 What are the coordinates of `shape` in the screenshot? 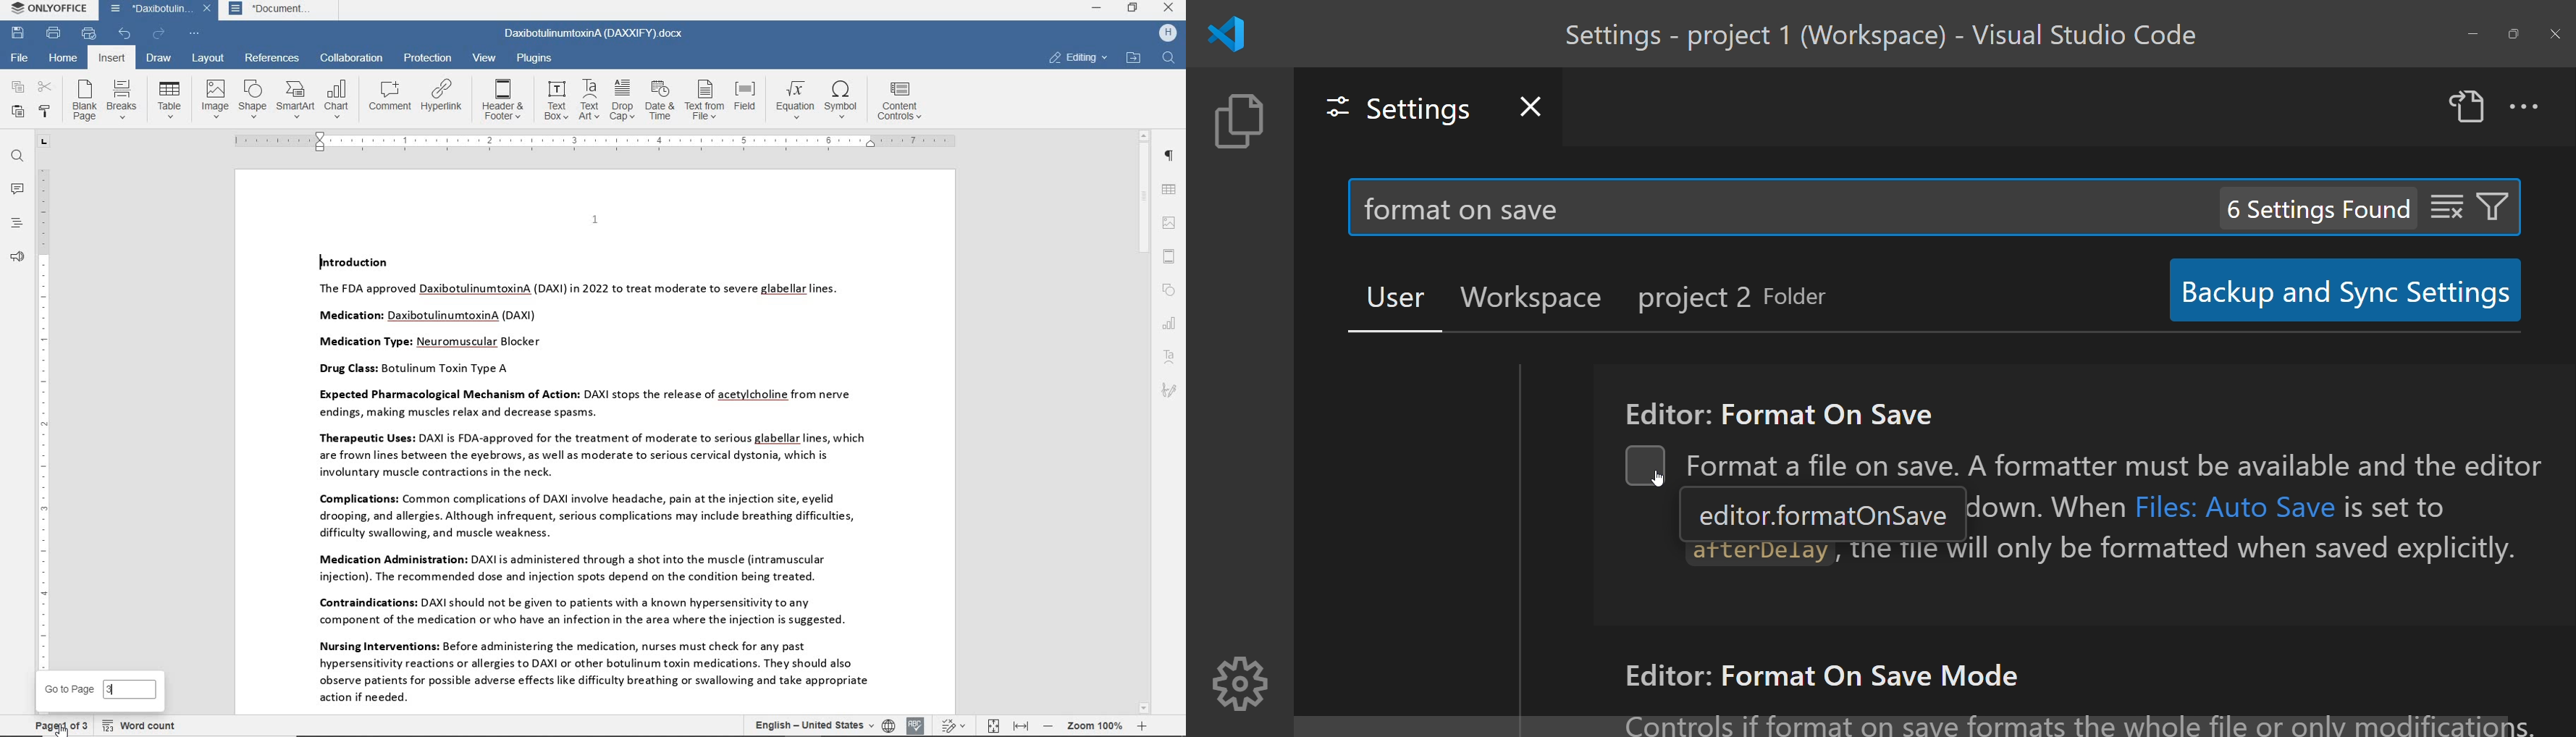 It's located at (251, 99).